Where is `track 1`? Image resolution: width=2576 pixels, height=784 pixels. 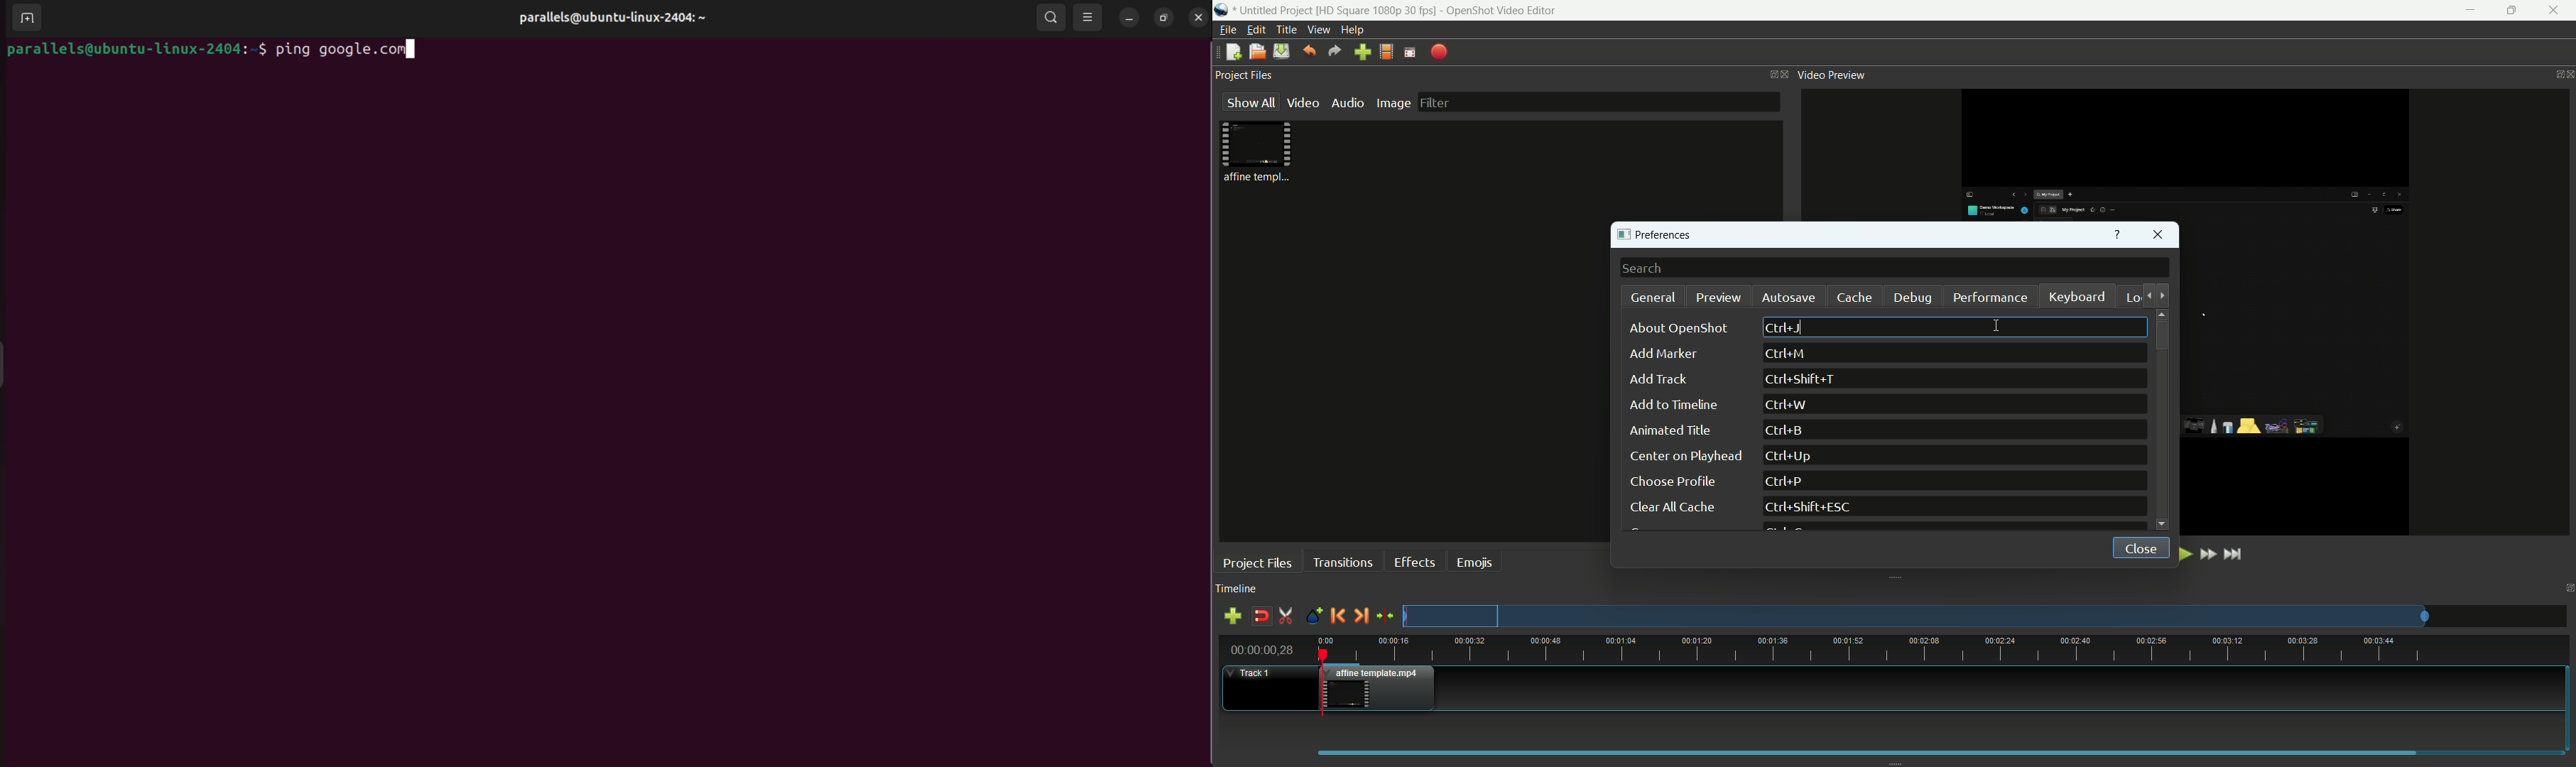
track 1 is located at coordinates (1252, 673).